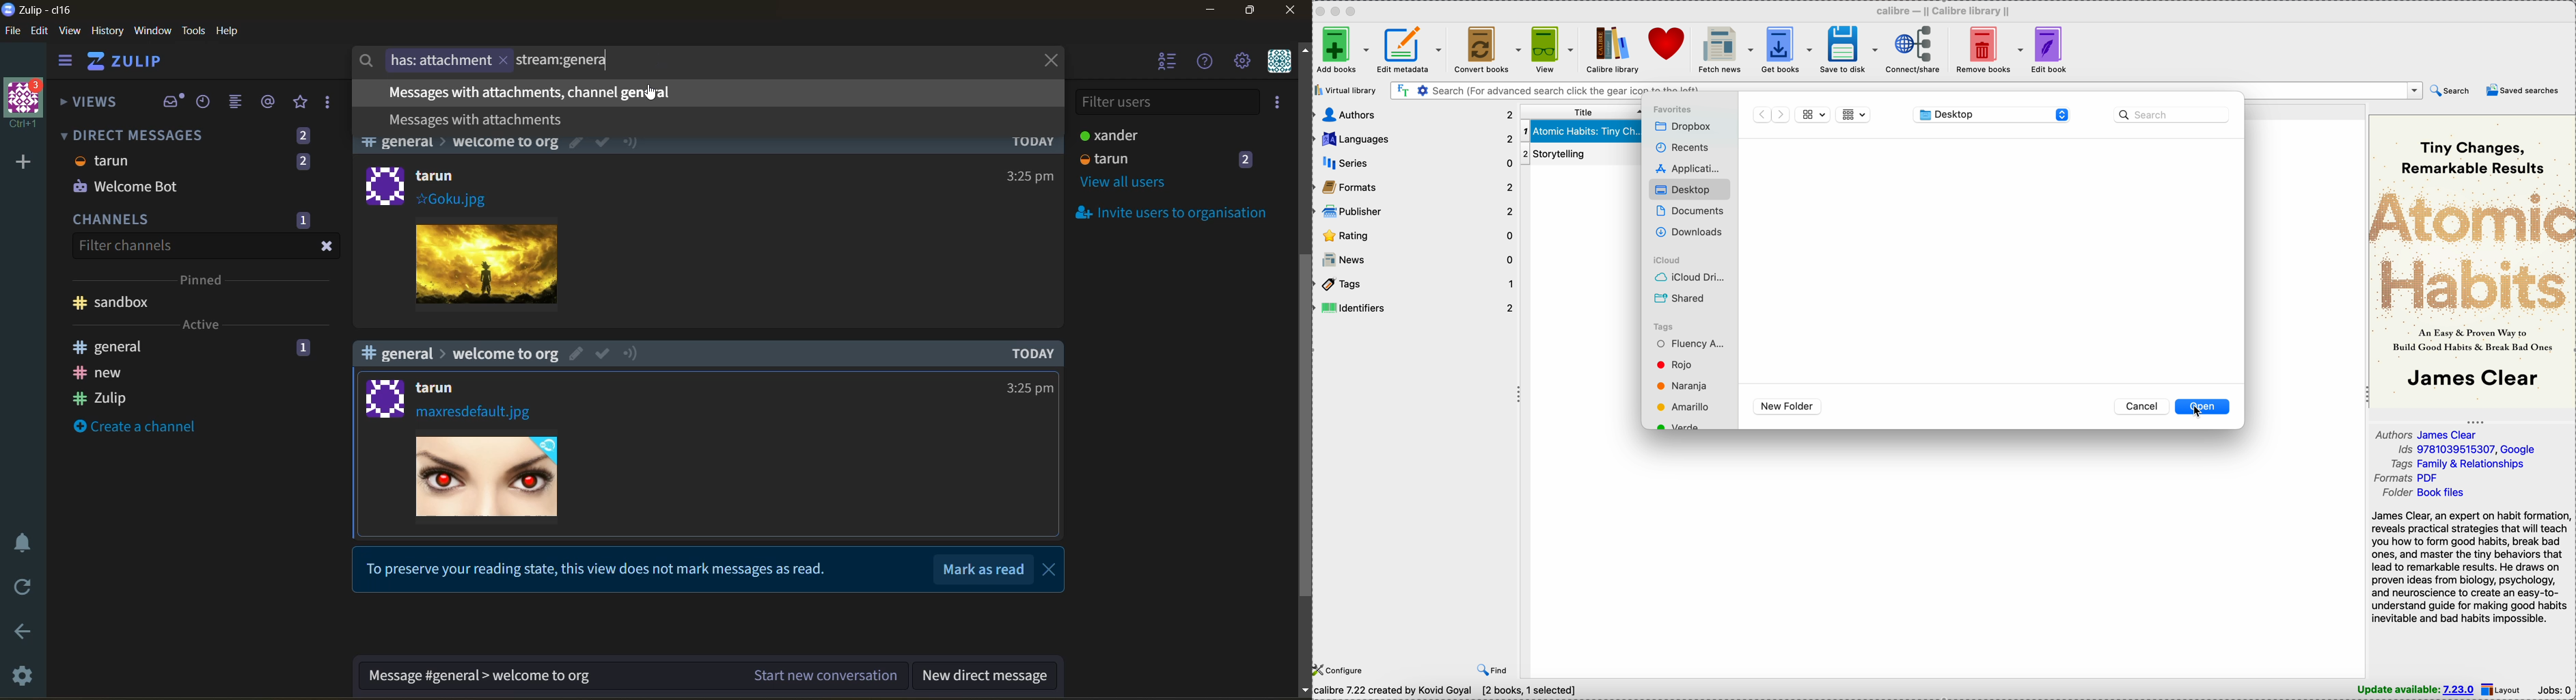 This screenshot has height=700, width=2576. What do you see at coordinates (1210, 10) in the screenshot?
I see `minimize` at bounding box center [1210, 10].